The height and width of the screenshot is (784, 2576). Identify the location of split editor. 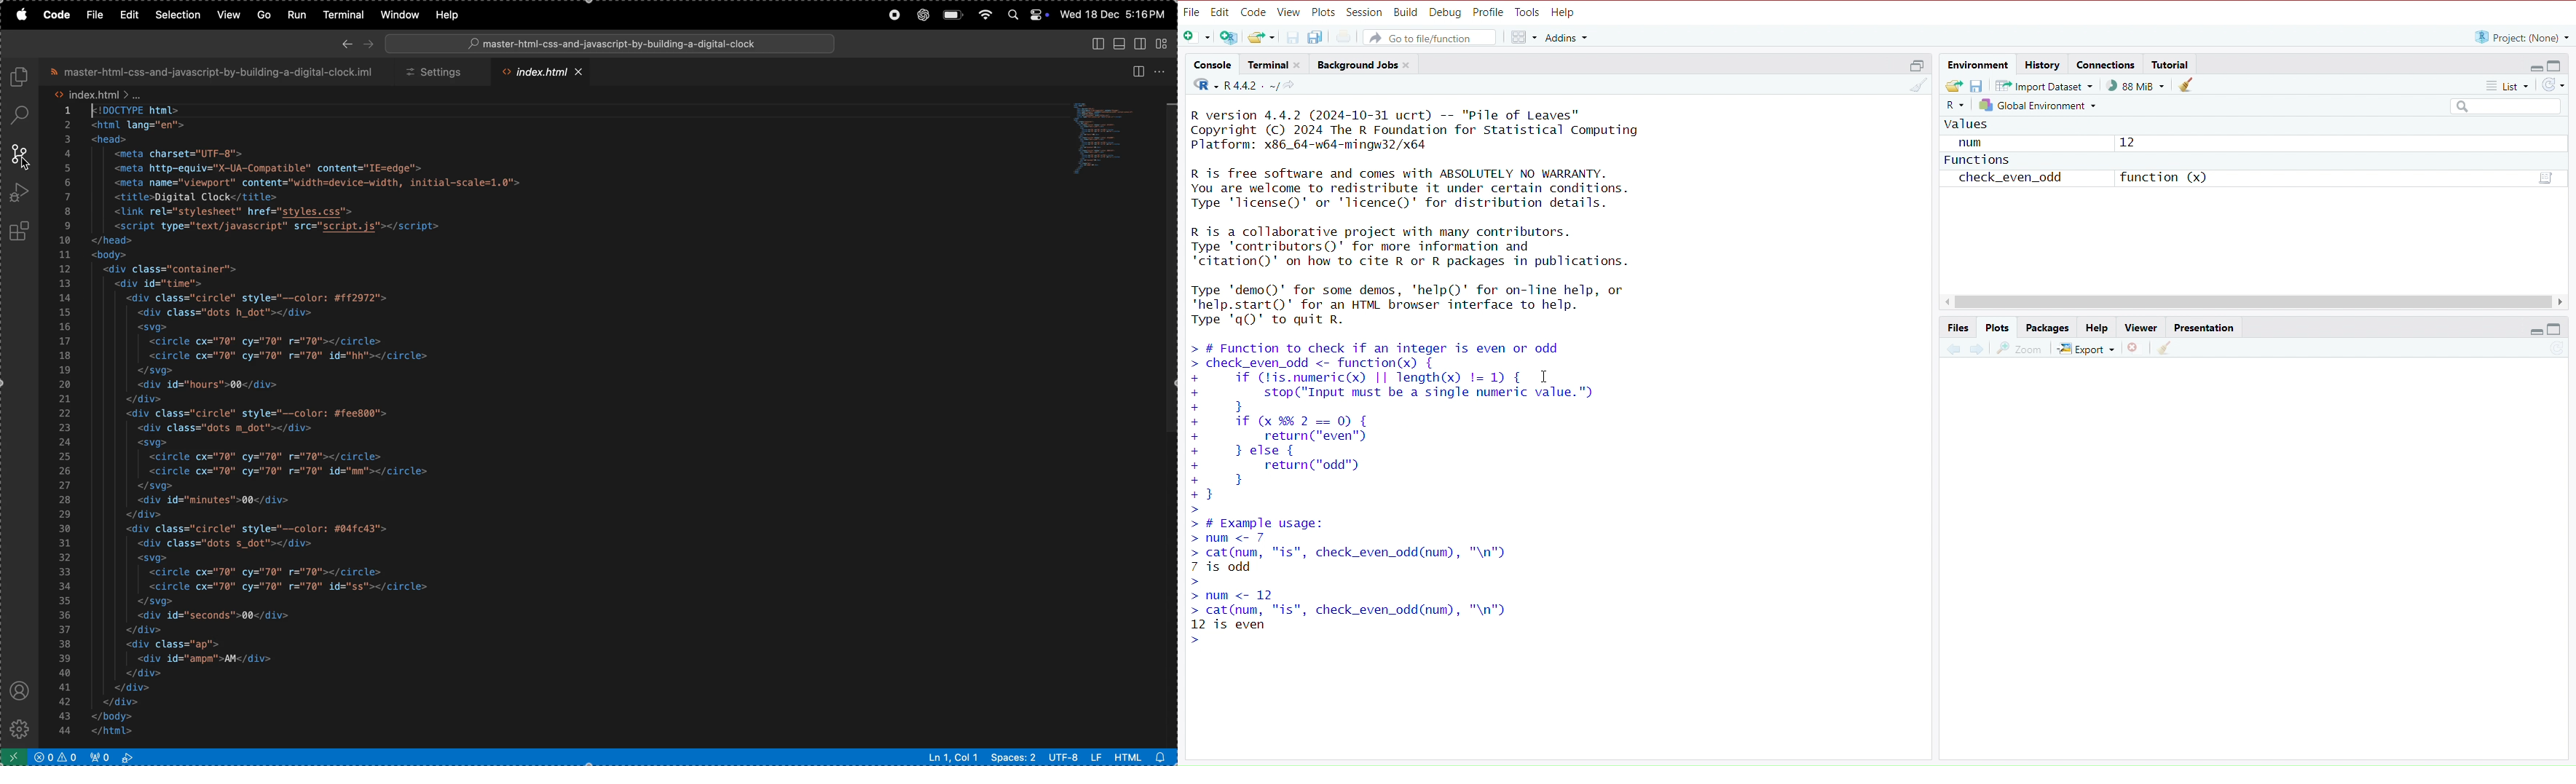
(1141, 72).